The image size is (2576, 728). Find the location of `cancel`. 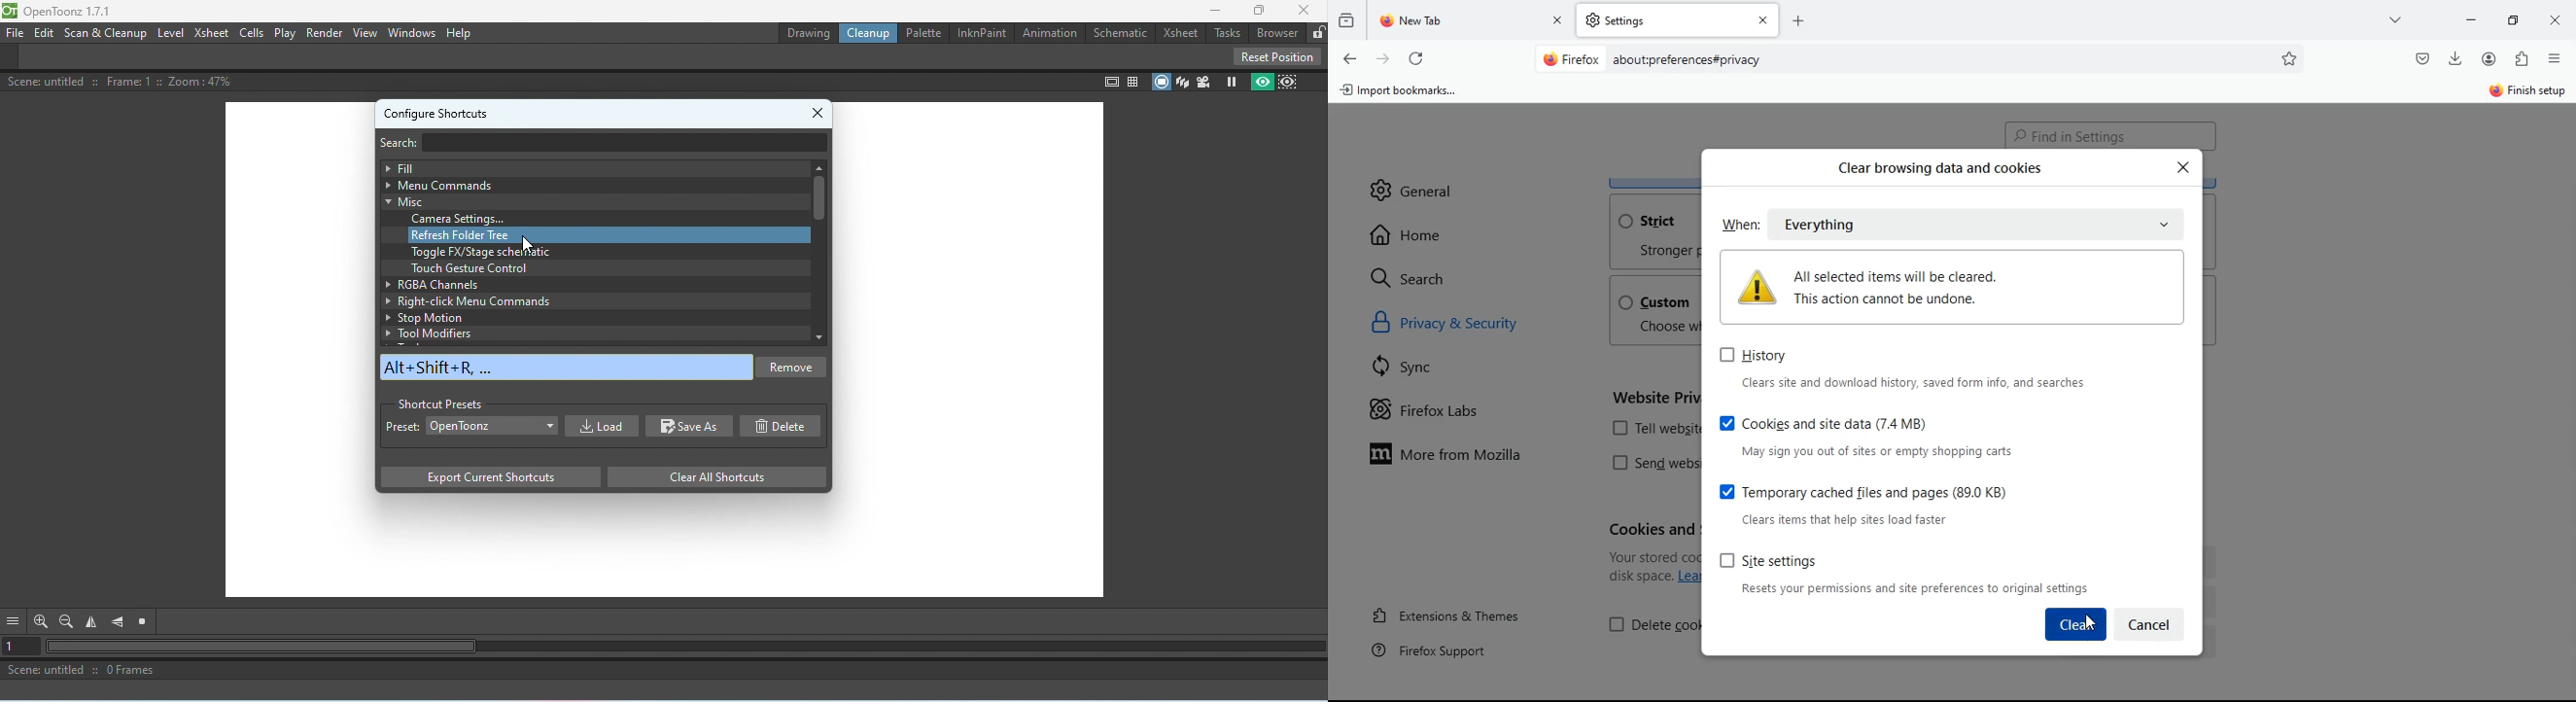

cancel is located at coordinates (2150, 623).